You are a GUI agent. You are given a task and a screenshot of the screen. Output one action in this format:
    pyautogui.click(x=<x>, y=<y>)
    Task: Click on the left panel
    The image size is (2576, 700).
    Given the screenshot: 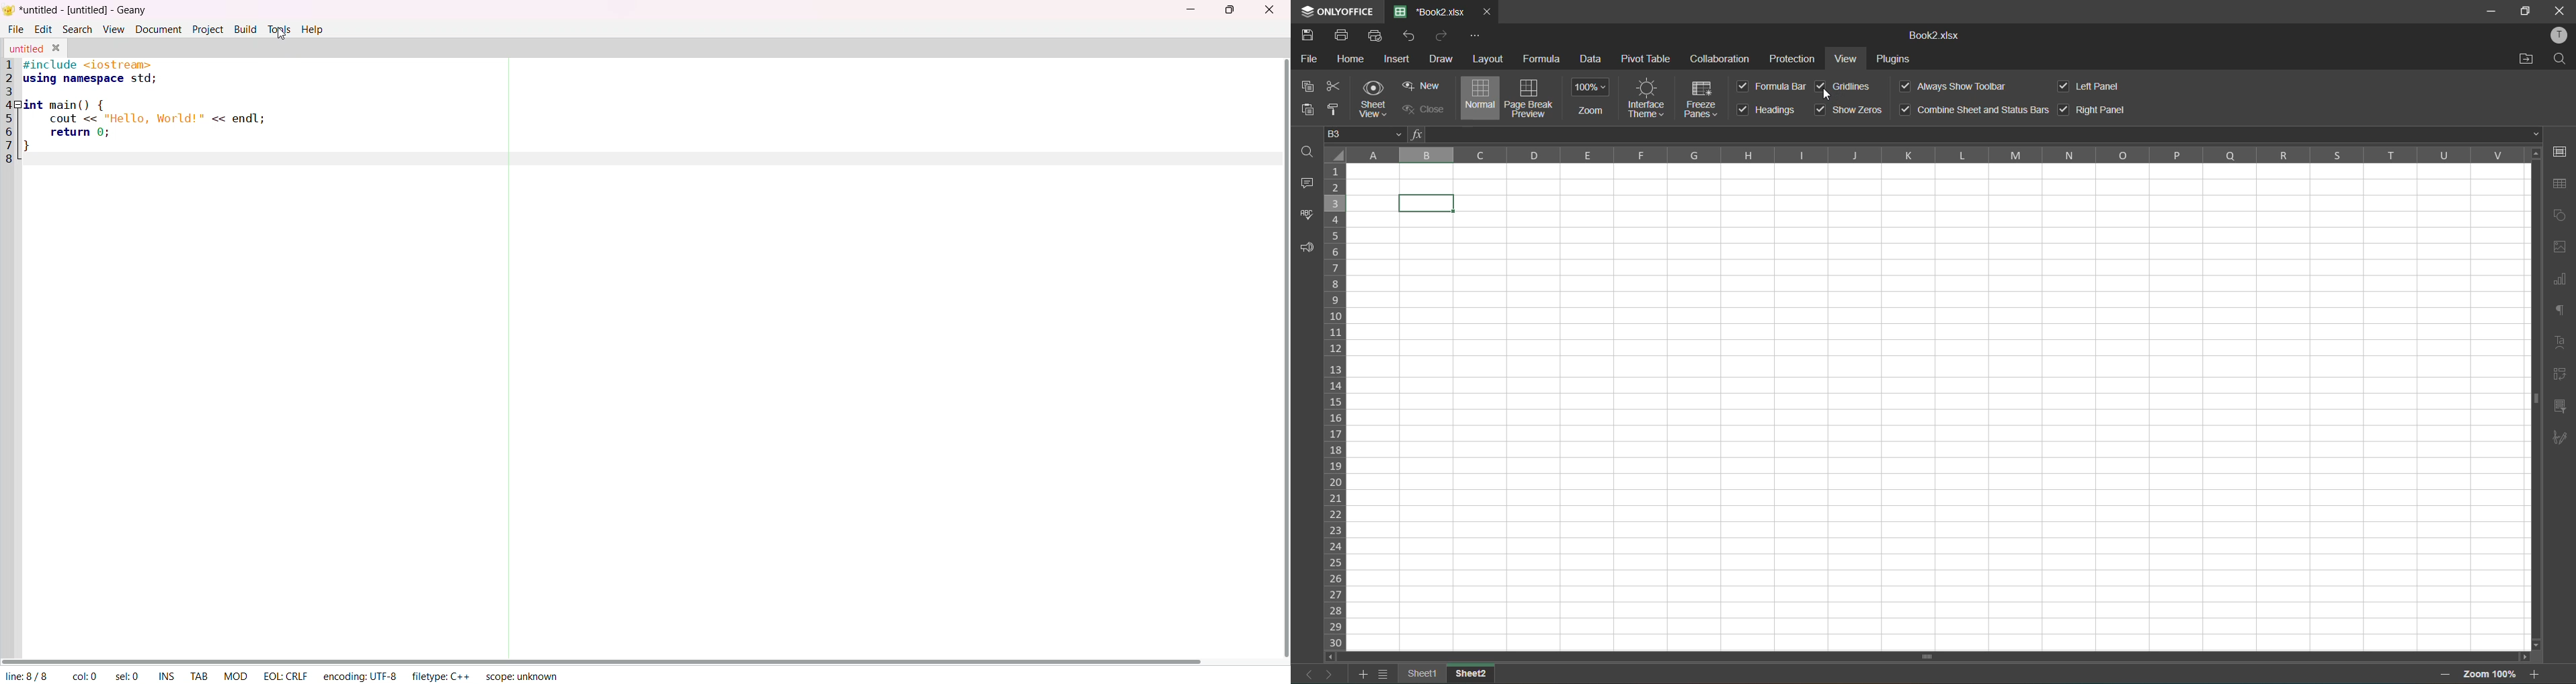 What is the action you would take?
    pyautogui.click(x=2096, y=87)
    